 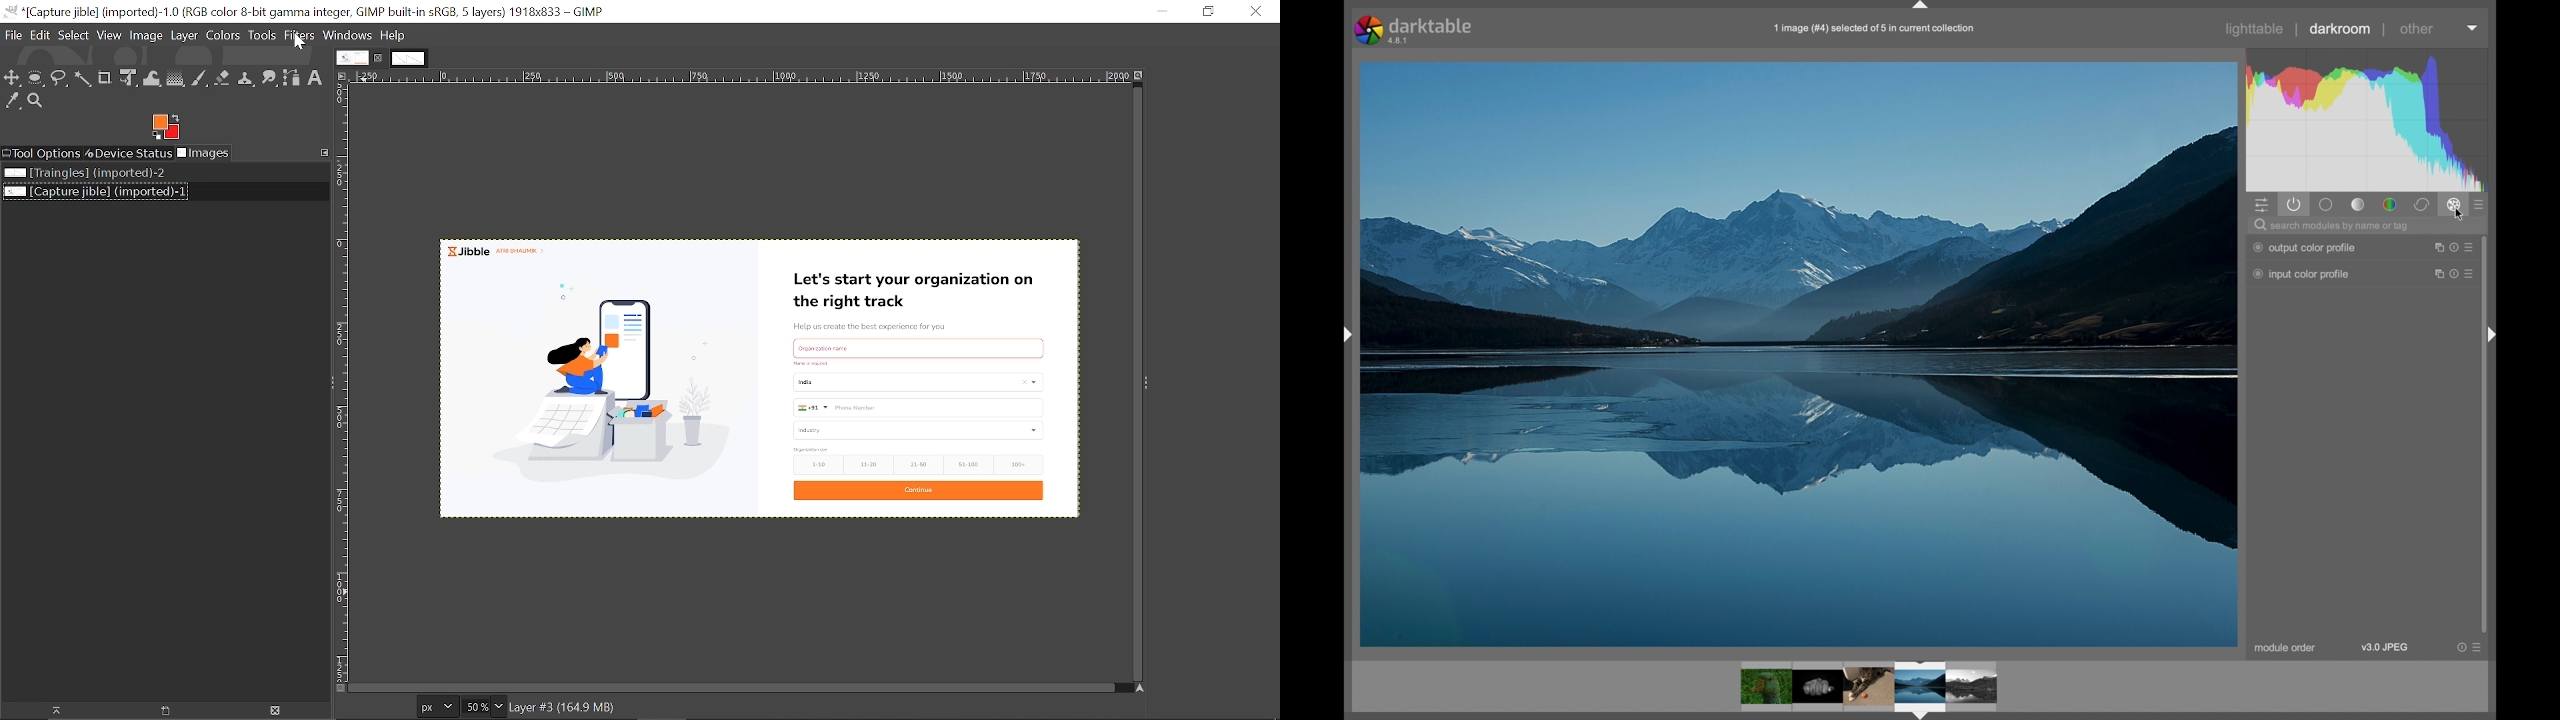 I want to click on effect, so click(x=2453, y=205).